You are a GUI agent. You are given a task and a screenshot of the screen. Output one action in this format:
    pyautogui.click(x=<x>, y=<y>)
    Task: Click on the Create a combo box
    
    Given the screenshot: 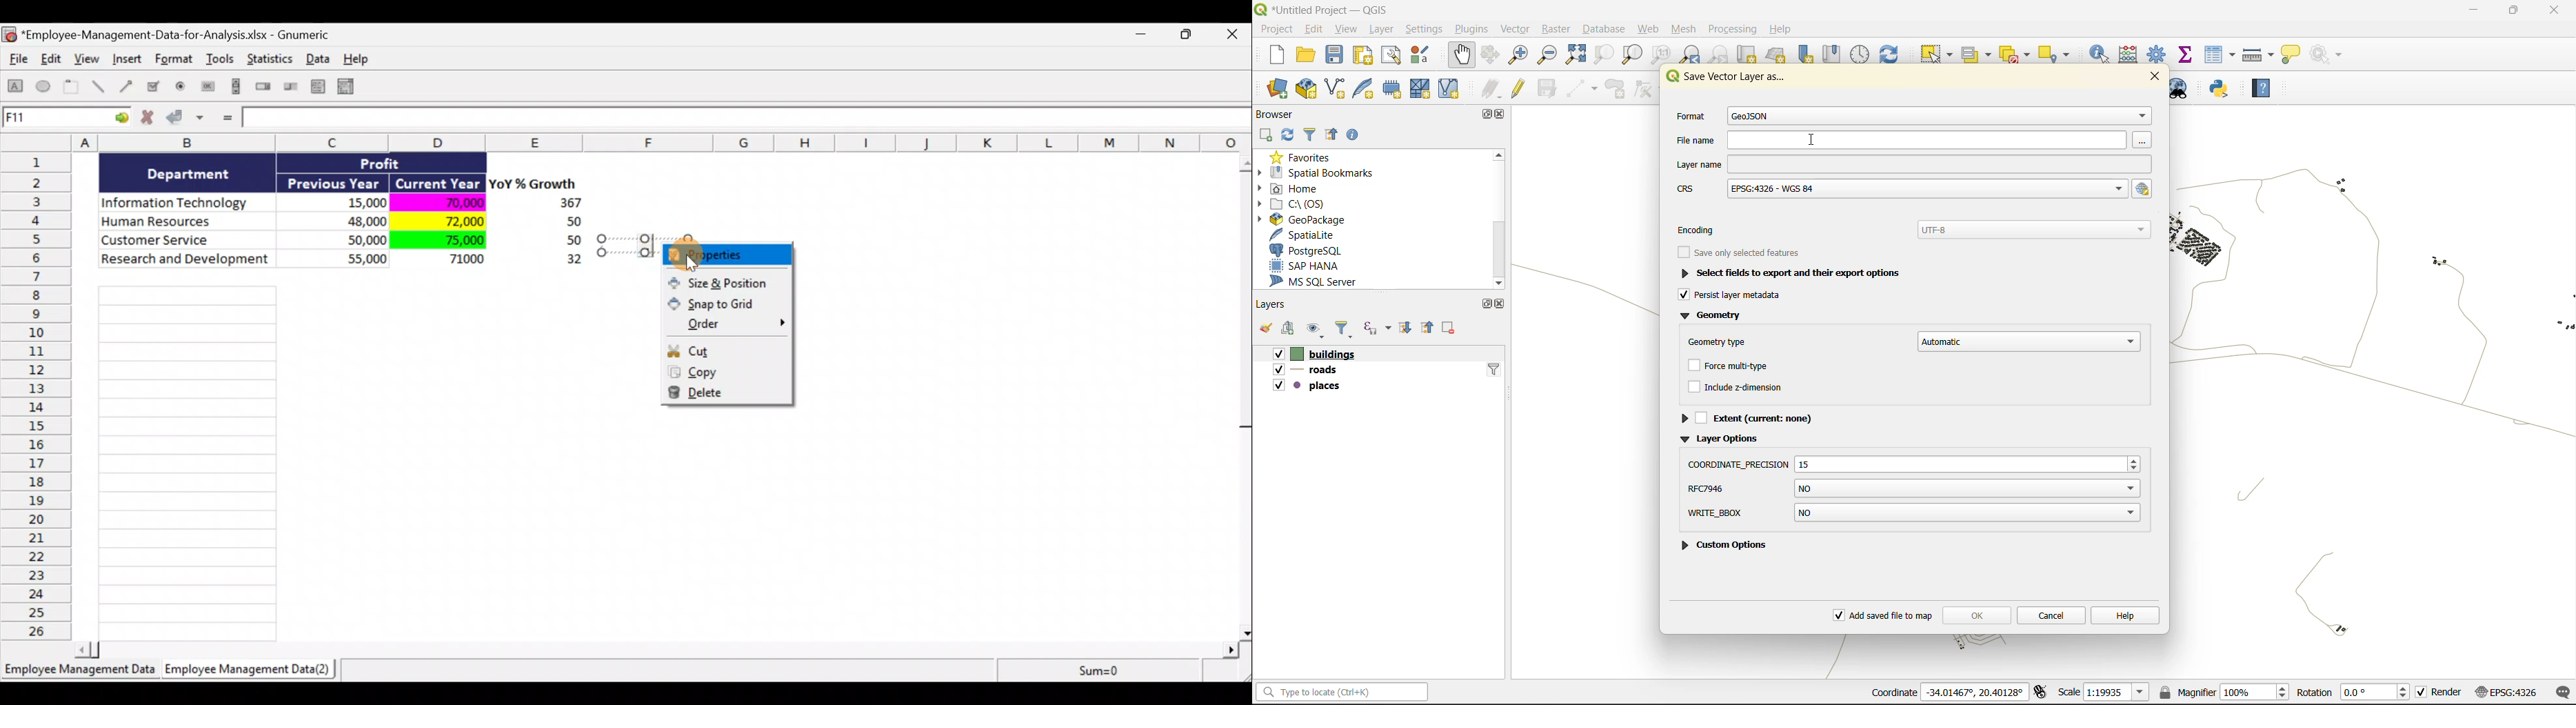 What is the action you would take?
    pyautogui.click(x=352, y=87)
    